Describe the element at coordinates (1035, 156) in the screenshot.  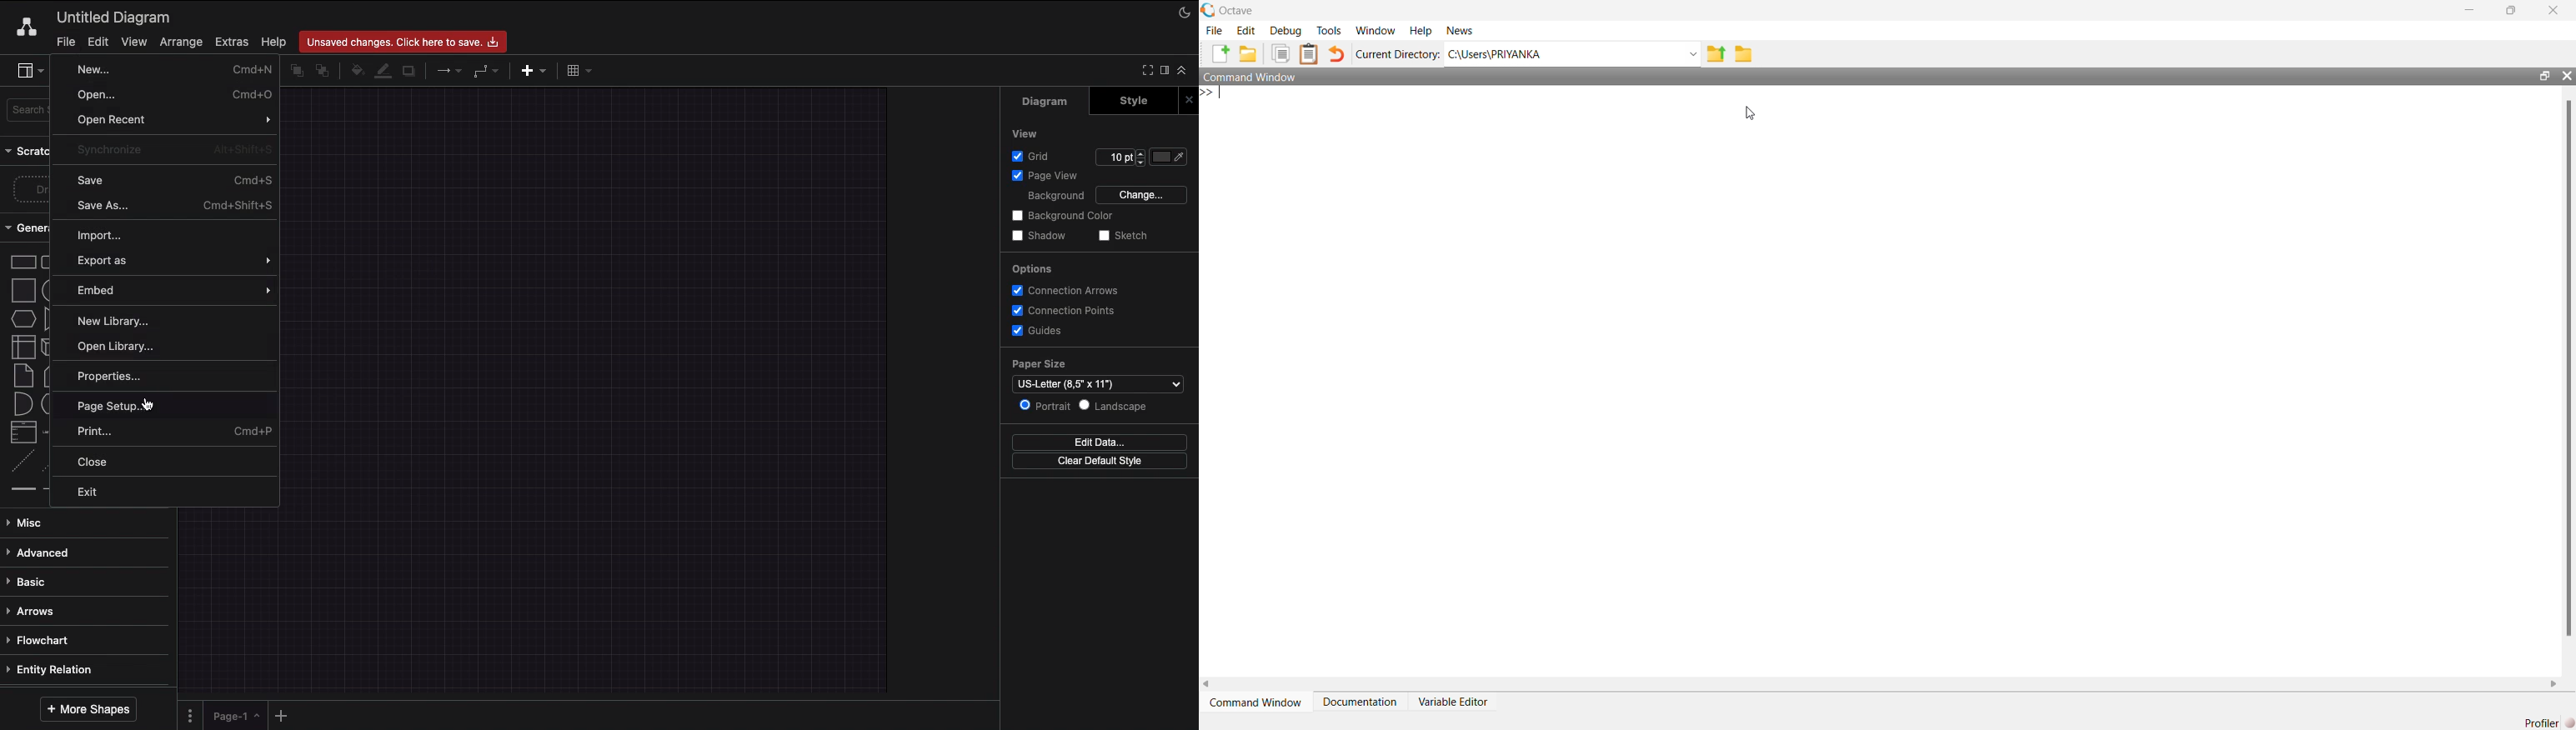
I see `Grid` at that location.